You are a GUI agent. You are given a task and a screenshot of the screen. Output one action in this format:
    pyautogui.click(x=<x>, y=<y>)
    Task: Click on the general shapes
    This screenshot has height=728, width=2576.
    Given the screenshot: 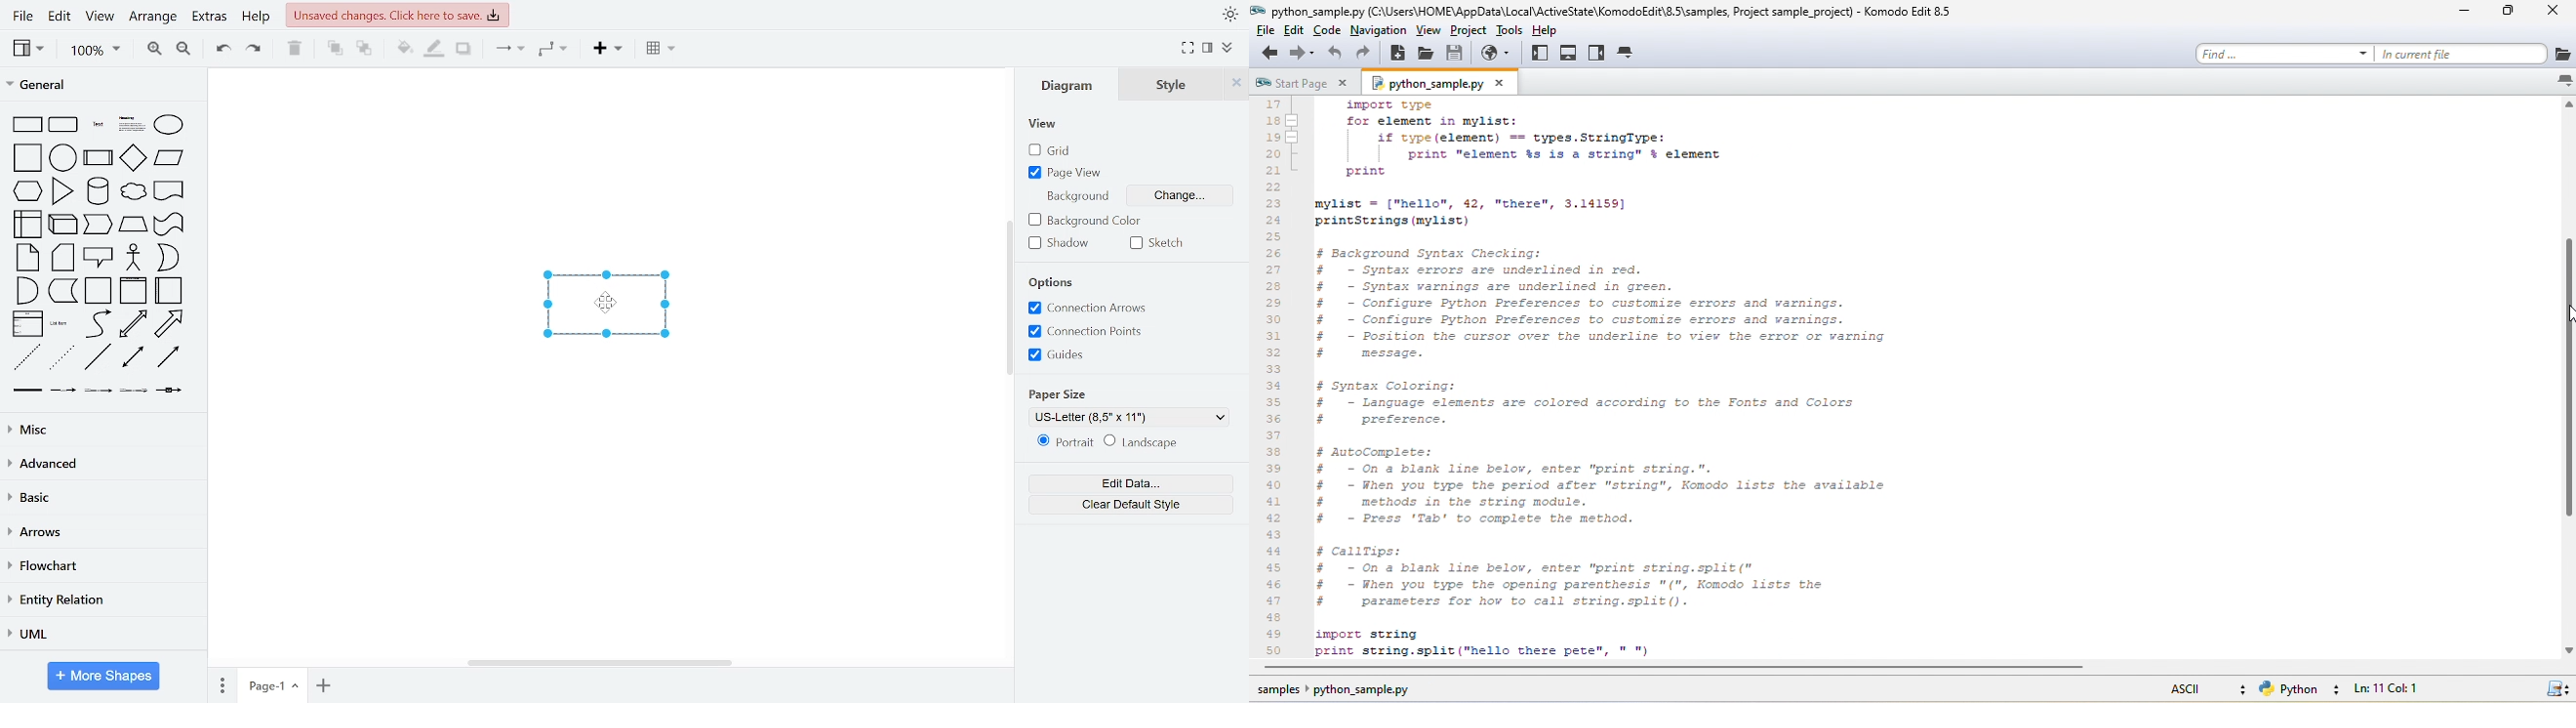 What is the action you would take?
    pyautogui.click(x=95, y=324)
    